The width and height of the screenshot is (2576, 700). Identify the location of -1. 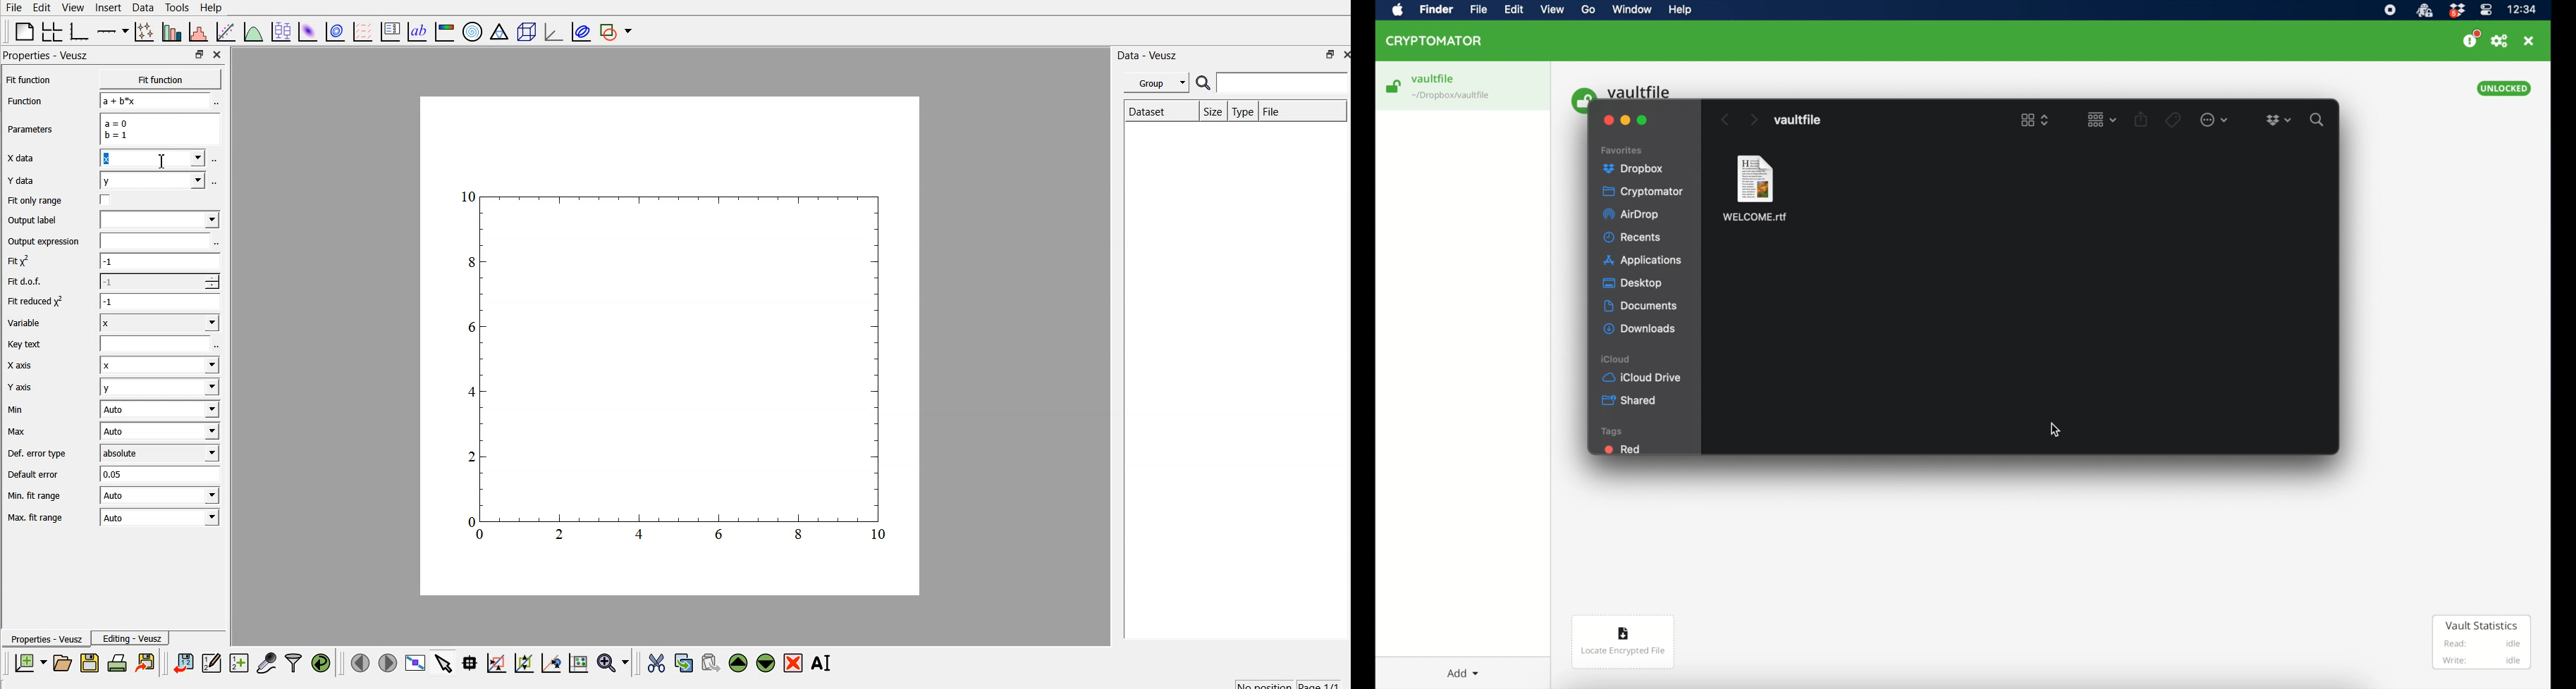
(159, 262).